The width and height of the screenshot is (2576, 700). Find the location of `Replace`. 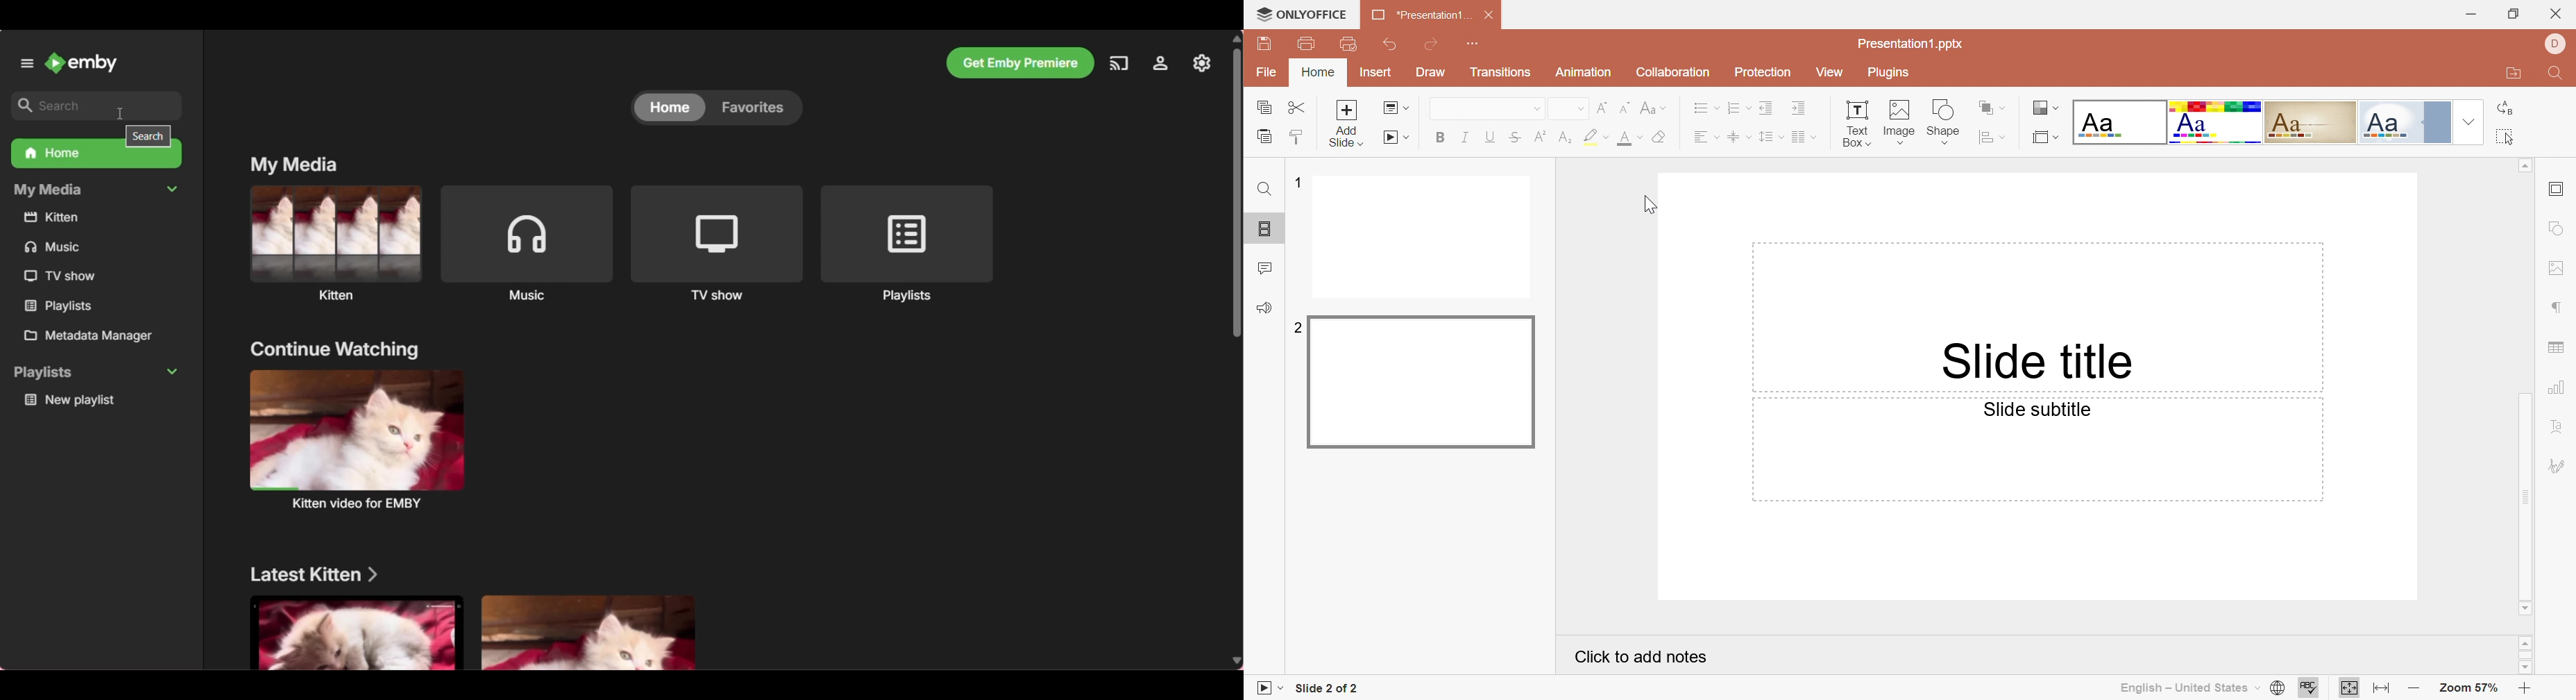

Replace is located at coordinates (2506, 110).